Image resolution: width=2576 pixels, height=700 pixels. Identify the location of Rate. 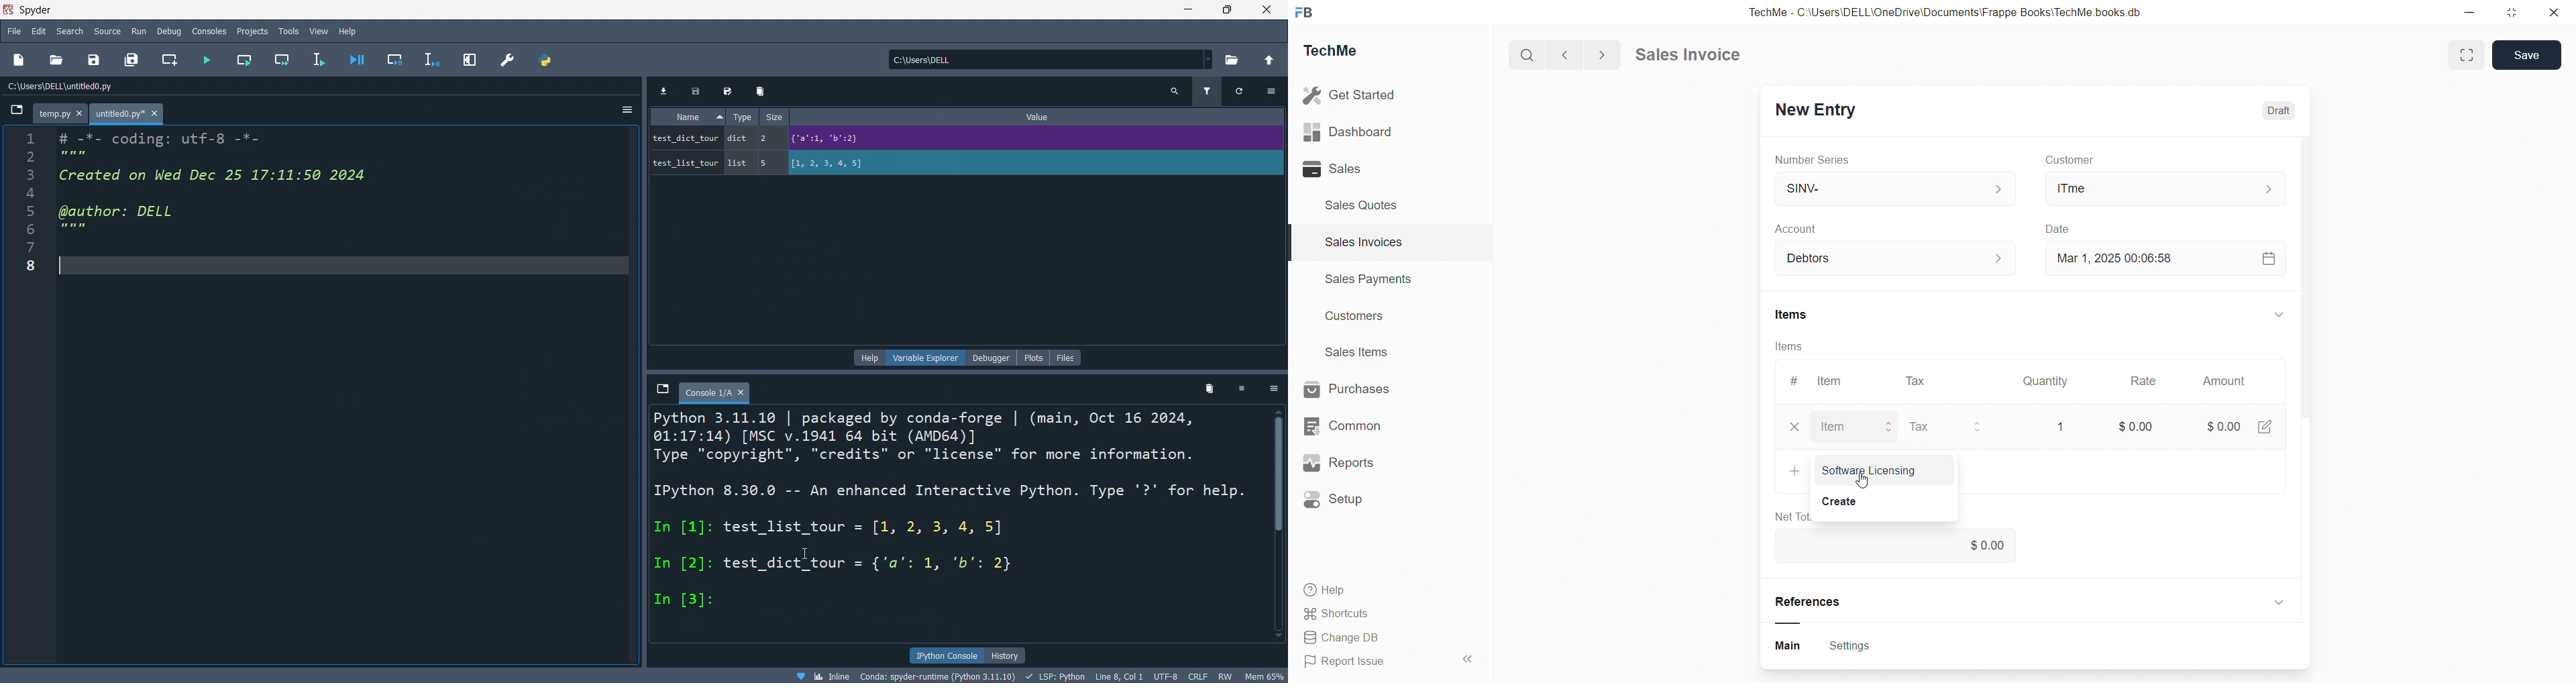
(2146, 382).